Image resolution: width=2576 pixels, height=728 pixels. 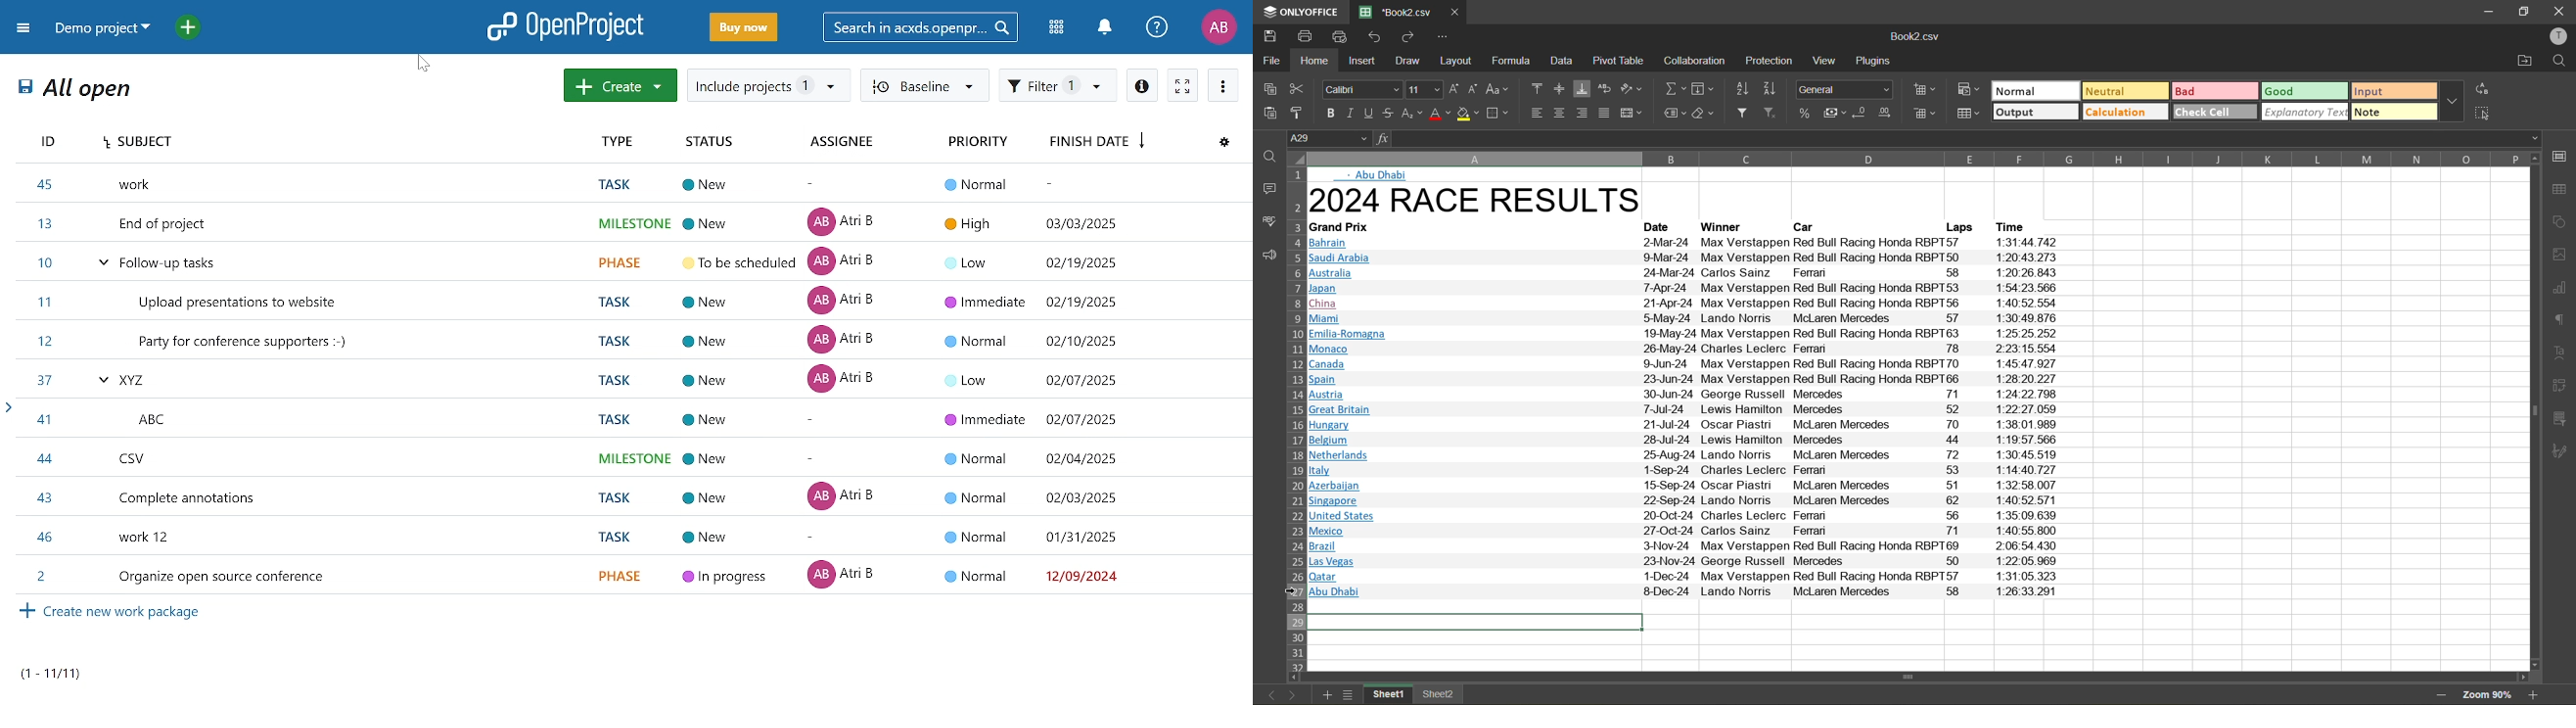 What do you see at coordinates (1411, 115) in the screenshot?
I see `sub\superscript` at bounding box center [1411, 115].